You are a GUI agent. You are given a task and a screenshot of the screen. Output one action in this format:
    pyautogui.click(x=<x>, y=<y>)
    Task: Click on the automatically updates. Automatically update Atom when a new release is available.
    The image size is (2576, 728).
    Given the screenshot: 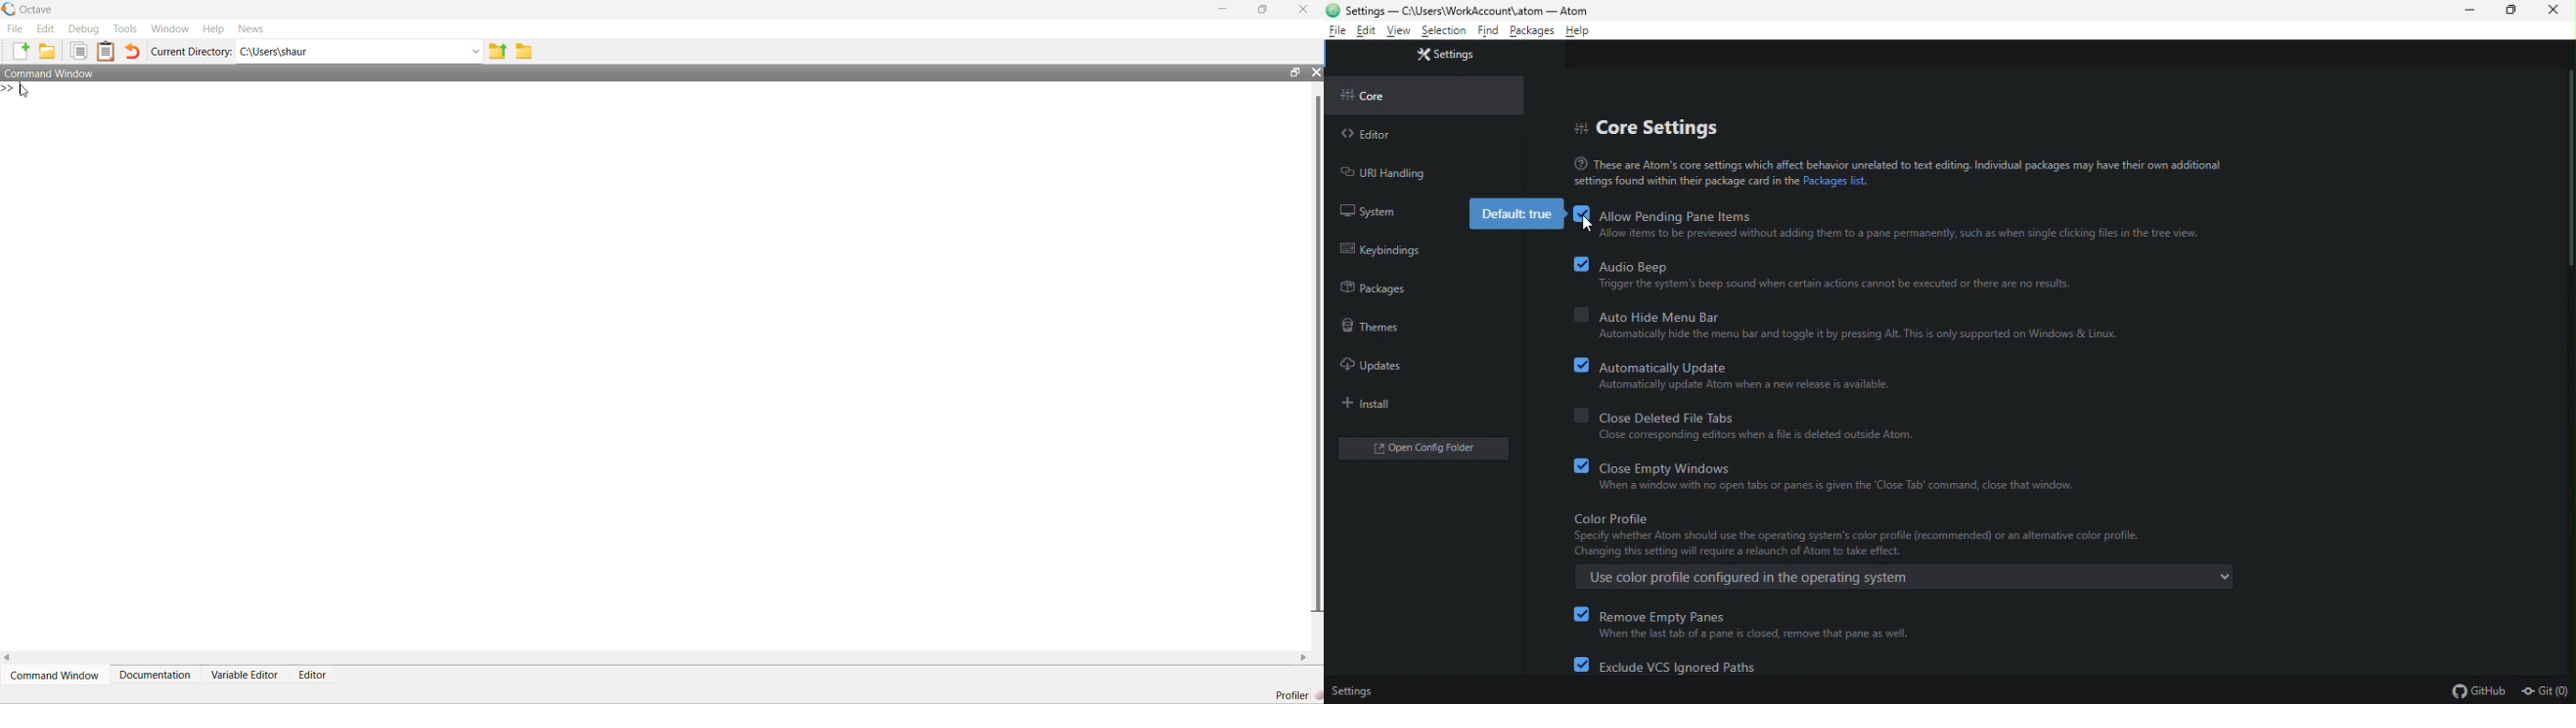 What is the action you would take?
    pyautogui.click(x=1733, y=373)
    